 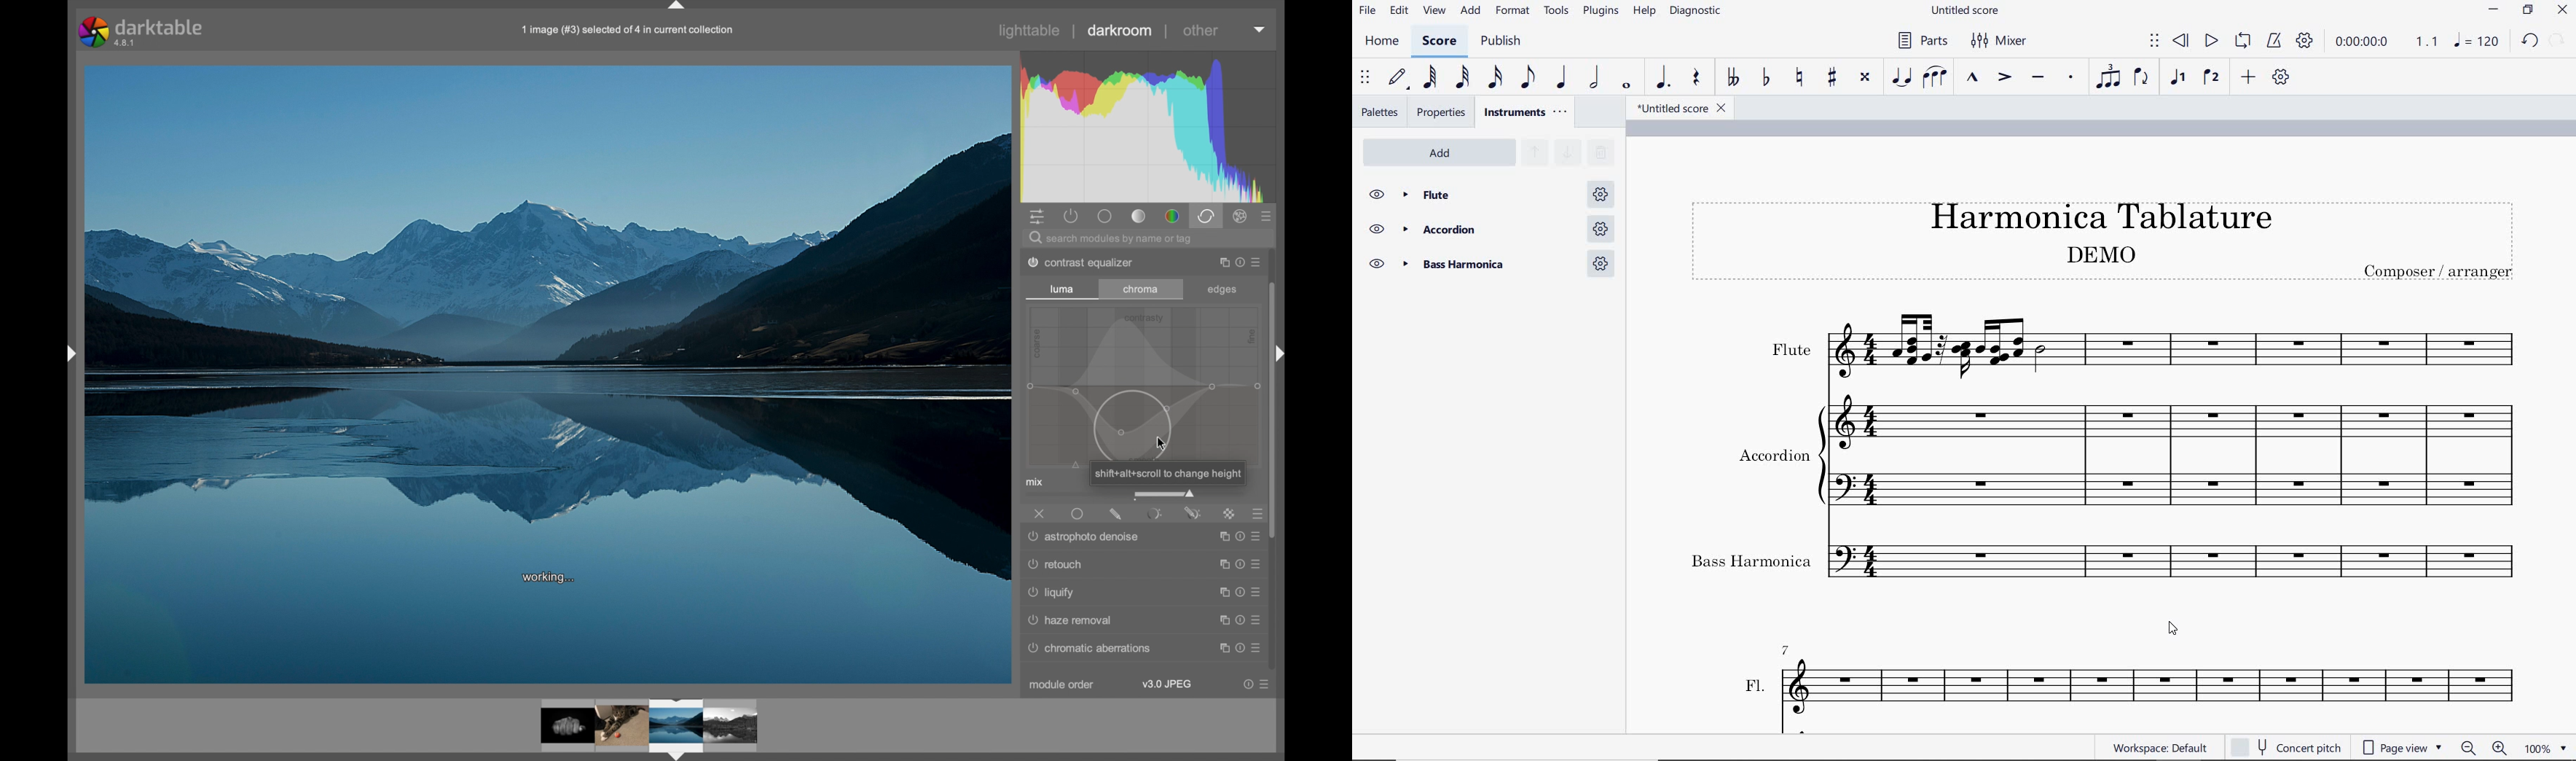 I want to click on chroma, so click(x=1140, y=290).